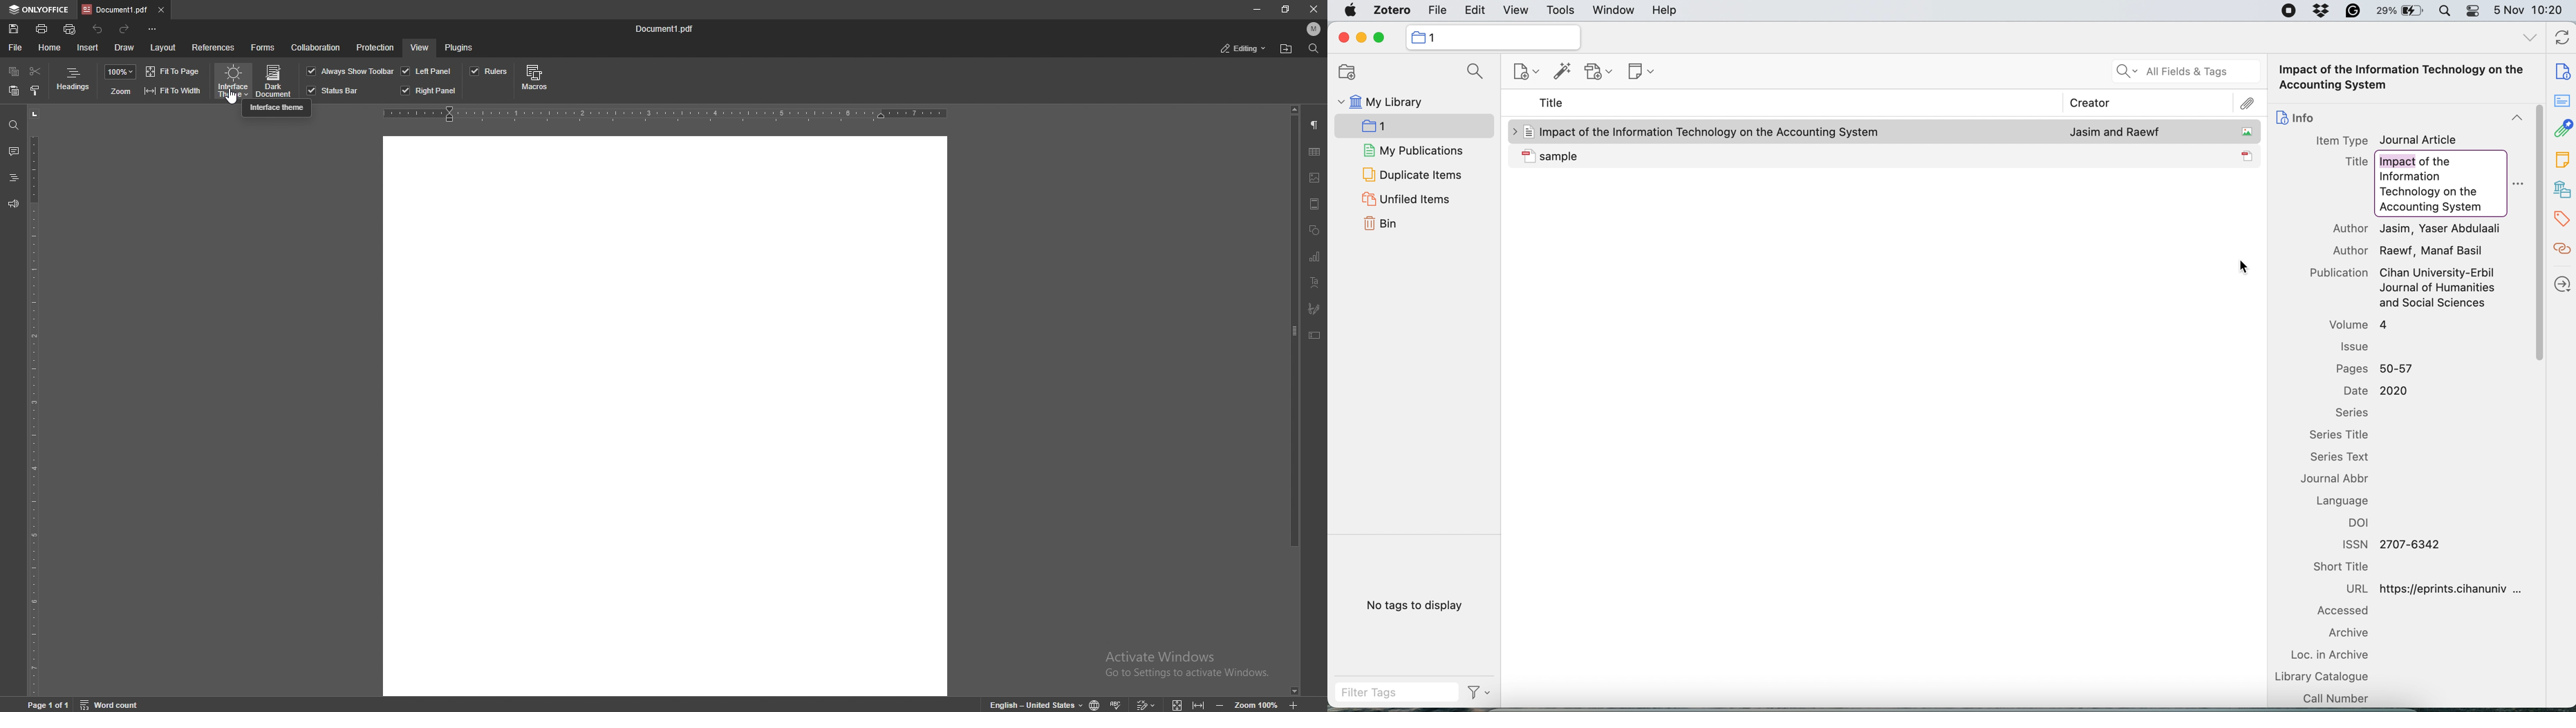  Describe the element at coordinates (1406, 199) in the screenshot. I see `unfiled items` at that location.